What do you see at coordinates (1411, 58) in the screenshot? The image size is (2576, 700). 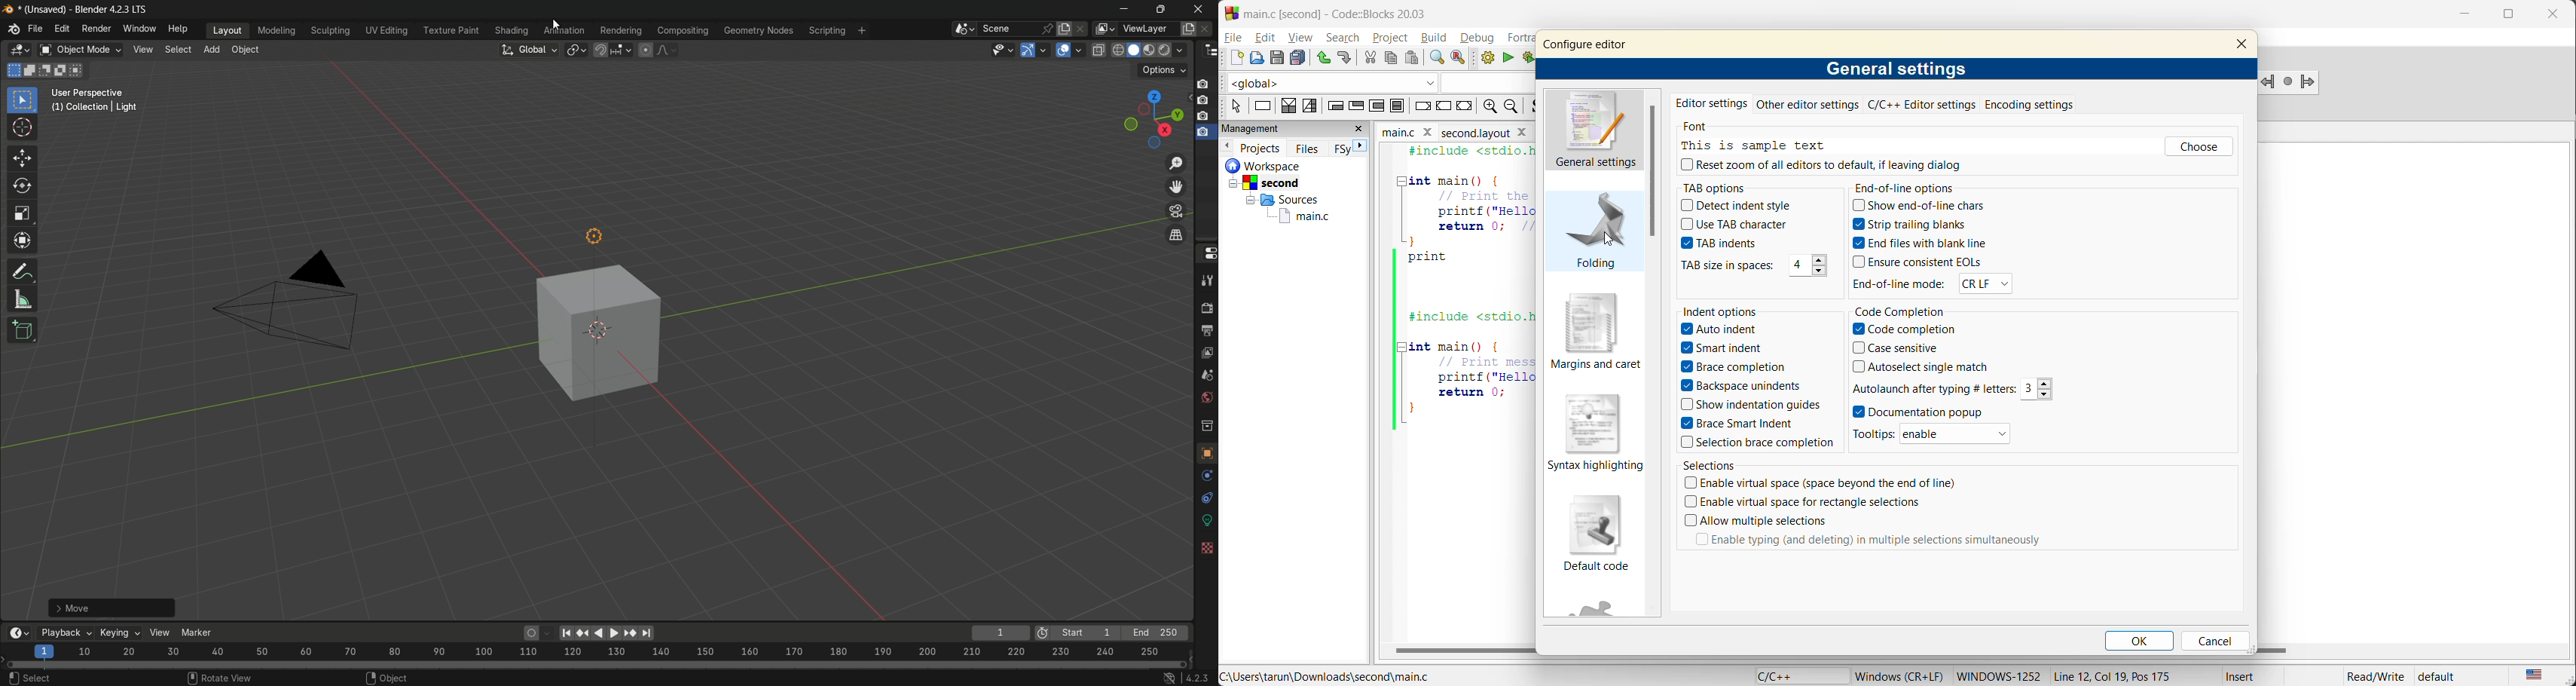 I see `paste` at bounding box center [1411, 58].